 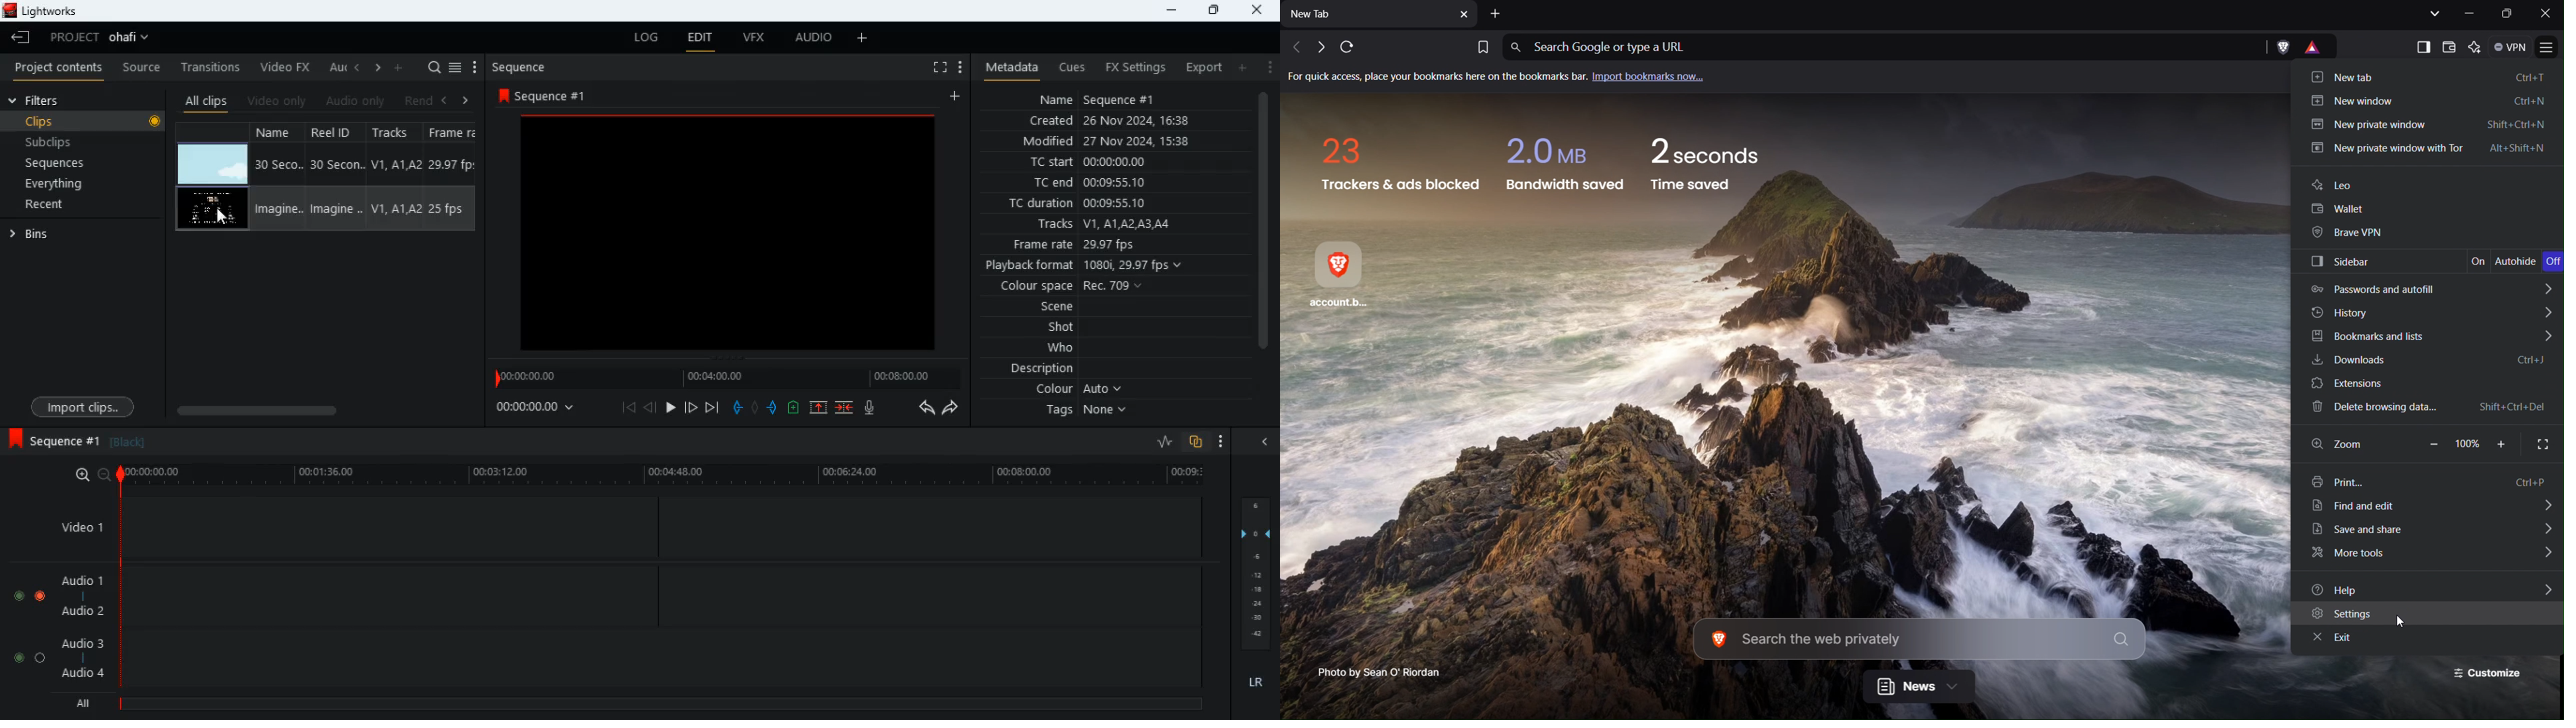 What do you see at coordinates (1265, 233) in the screenshot?
I see `scroll` at bounding box center [1265, 233].